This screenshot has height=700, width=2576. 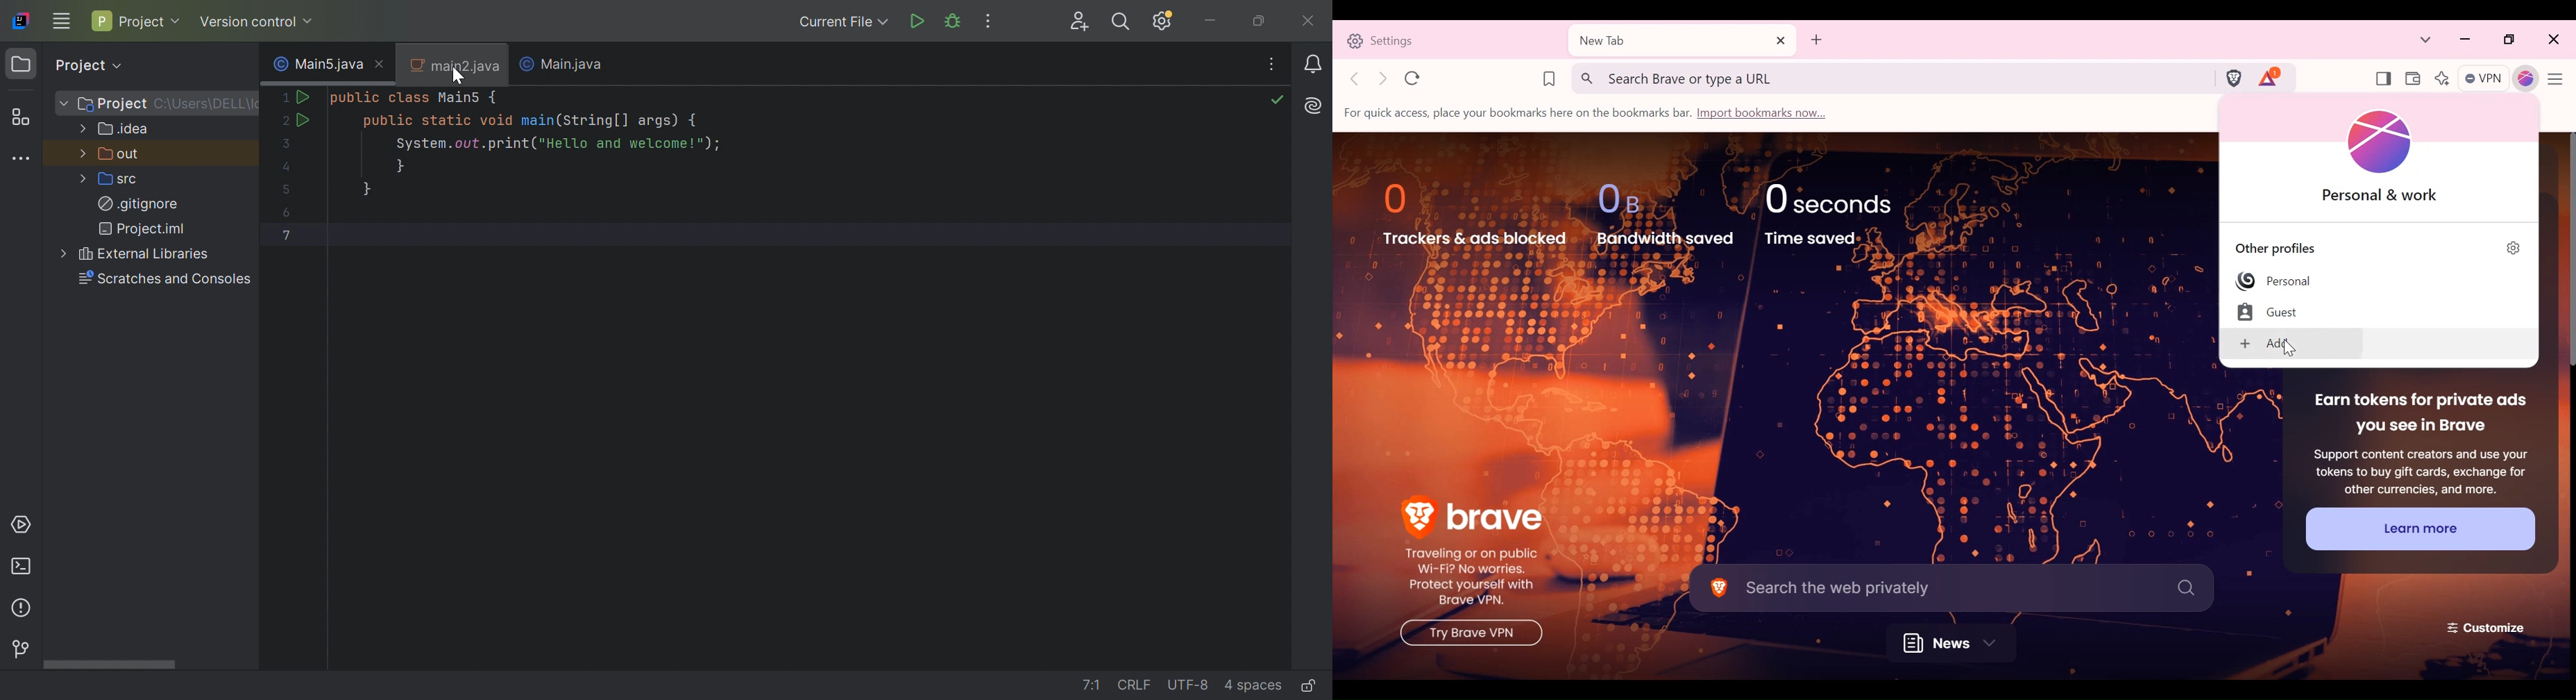 I want to click on News, so click(x=1956, y=643).